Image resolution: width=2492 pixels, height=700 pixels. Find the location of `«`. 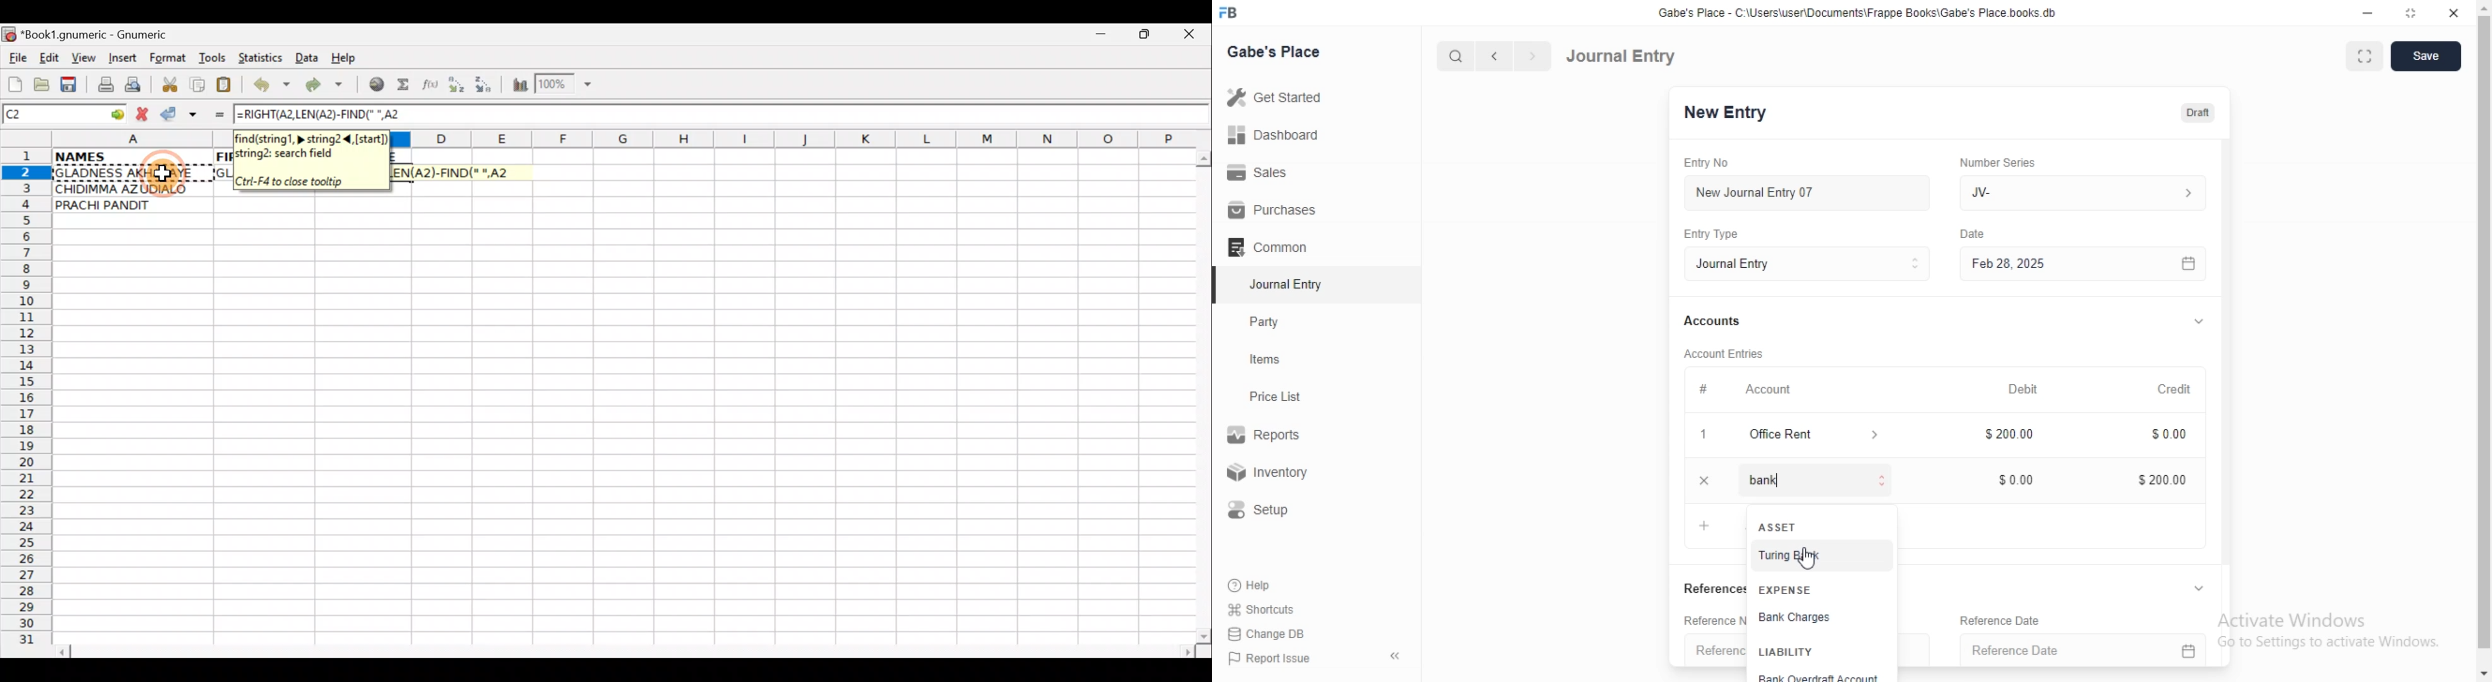

« is located at coordinates (1397, 657).